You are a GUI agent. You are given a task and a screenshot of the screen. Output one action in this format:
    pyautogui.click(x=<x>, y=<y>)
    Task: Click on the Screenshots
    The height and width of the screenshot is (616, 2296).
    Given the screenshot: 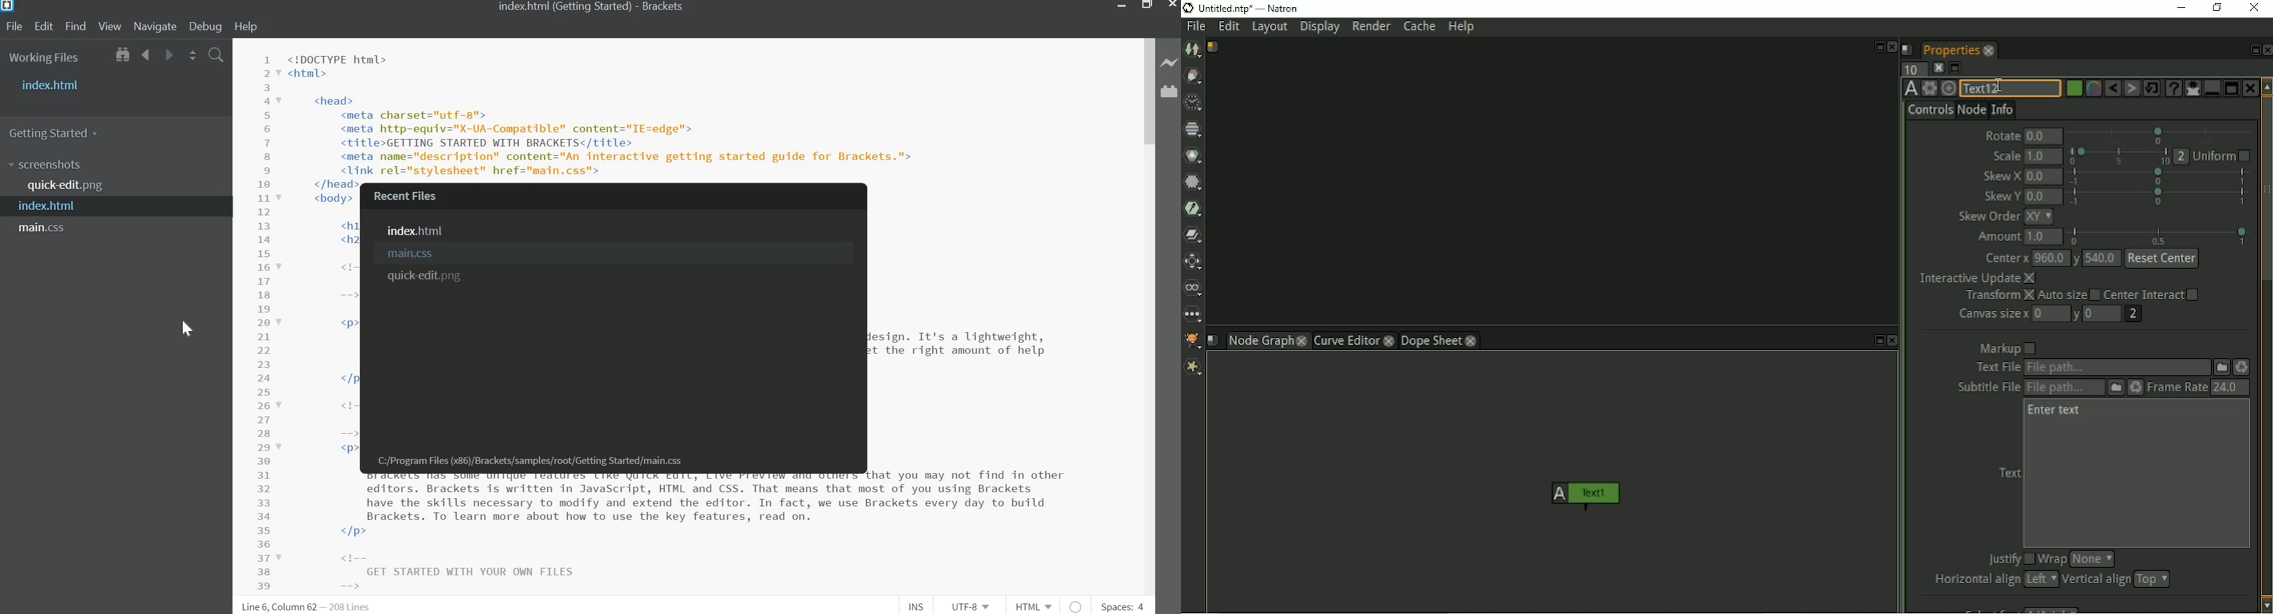 What is the action you would take?
    pyautogui.click(x=47, y=165)
    